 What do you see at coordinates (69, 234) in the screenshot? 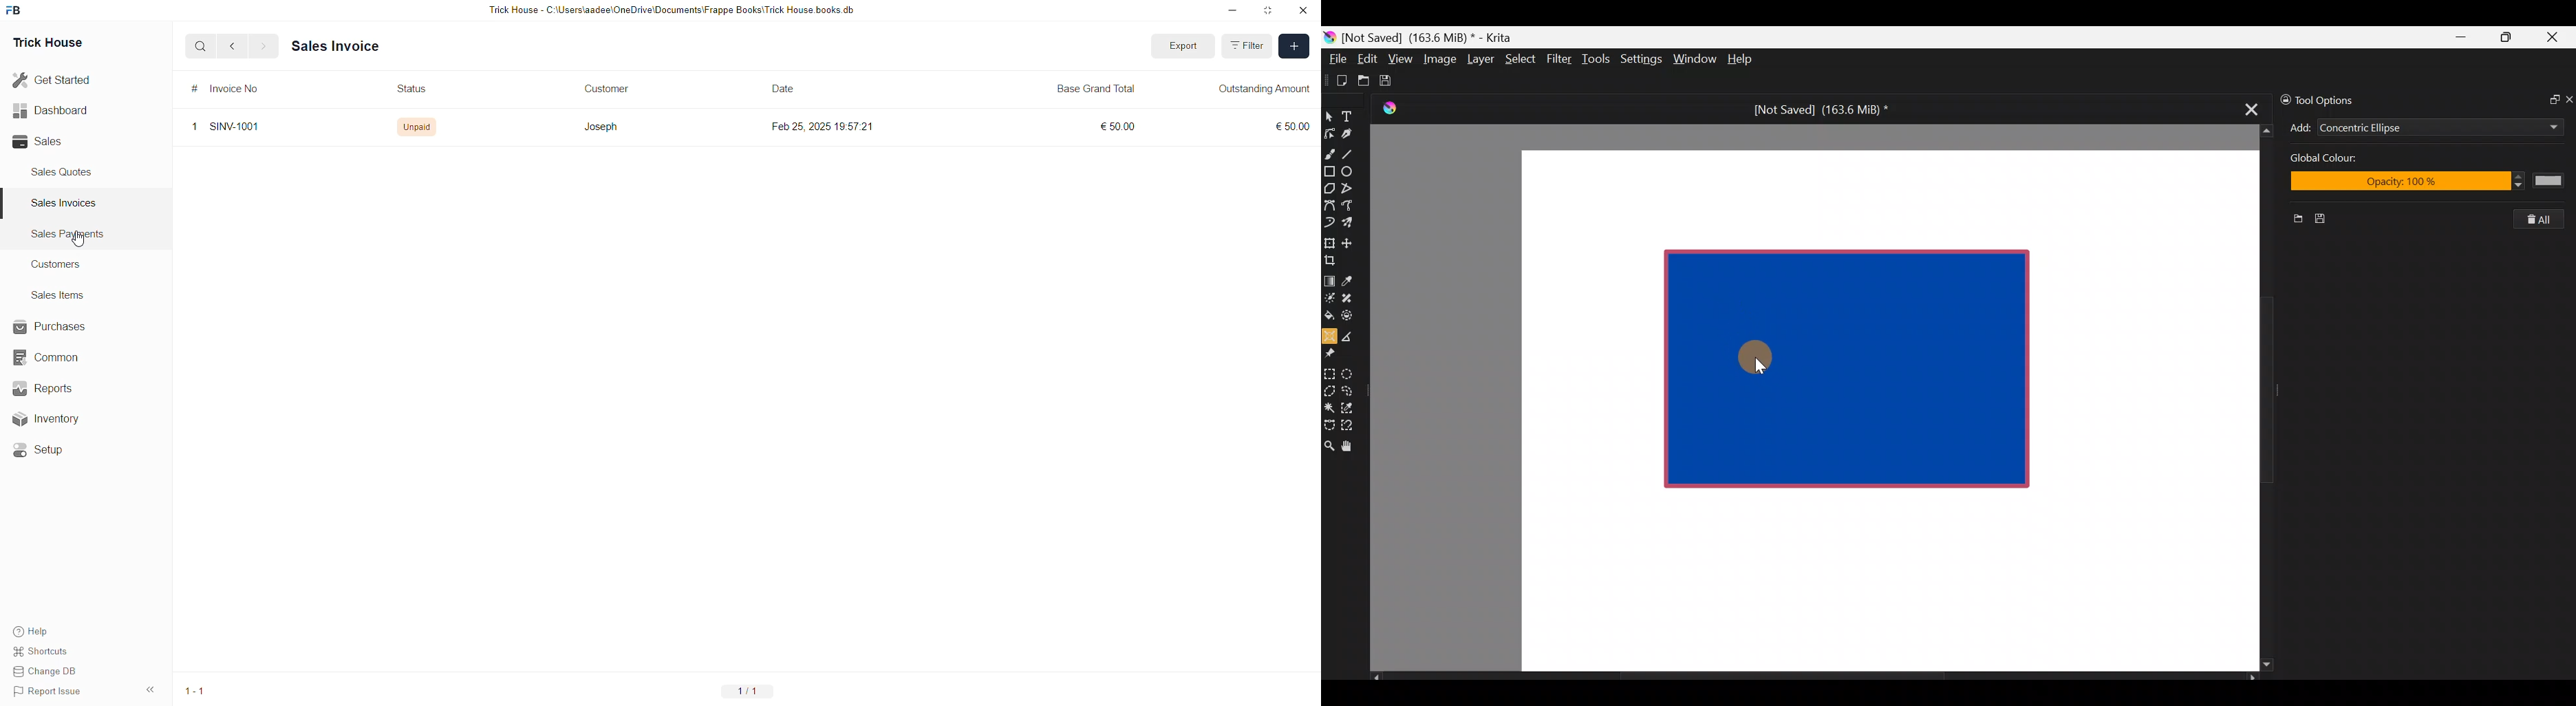
I see `Sales Payments` at bounding box center [69, 234].